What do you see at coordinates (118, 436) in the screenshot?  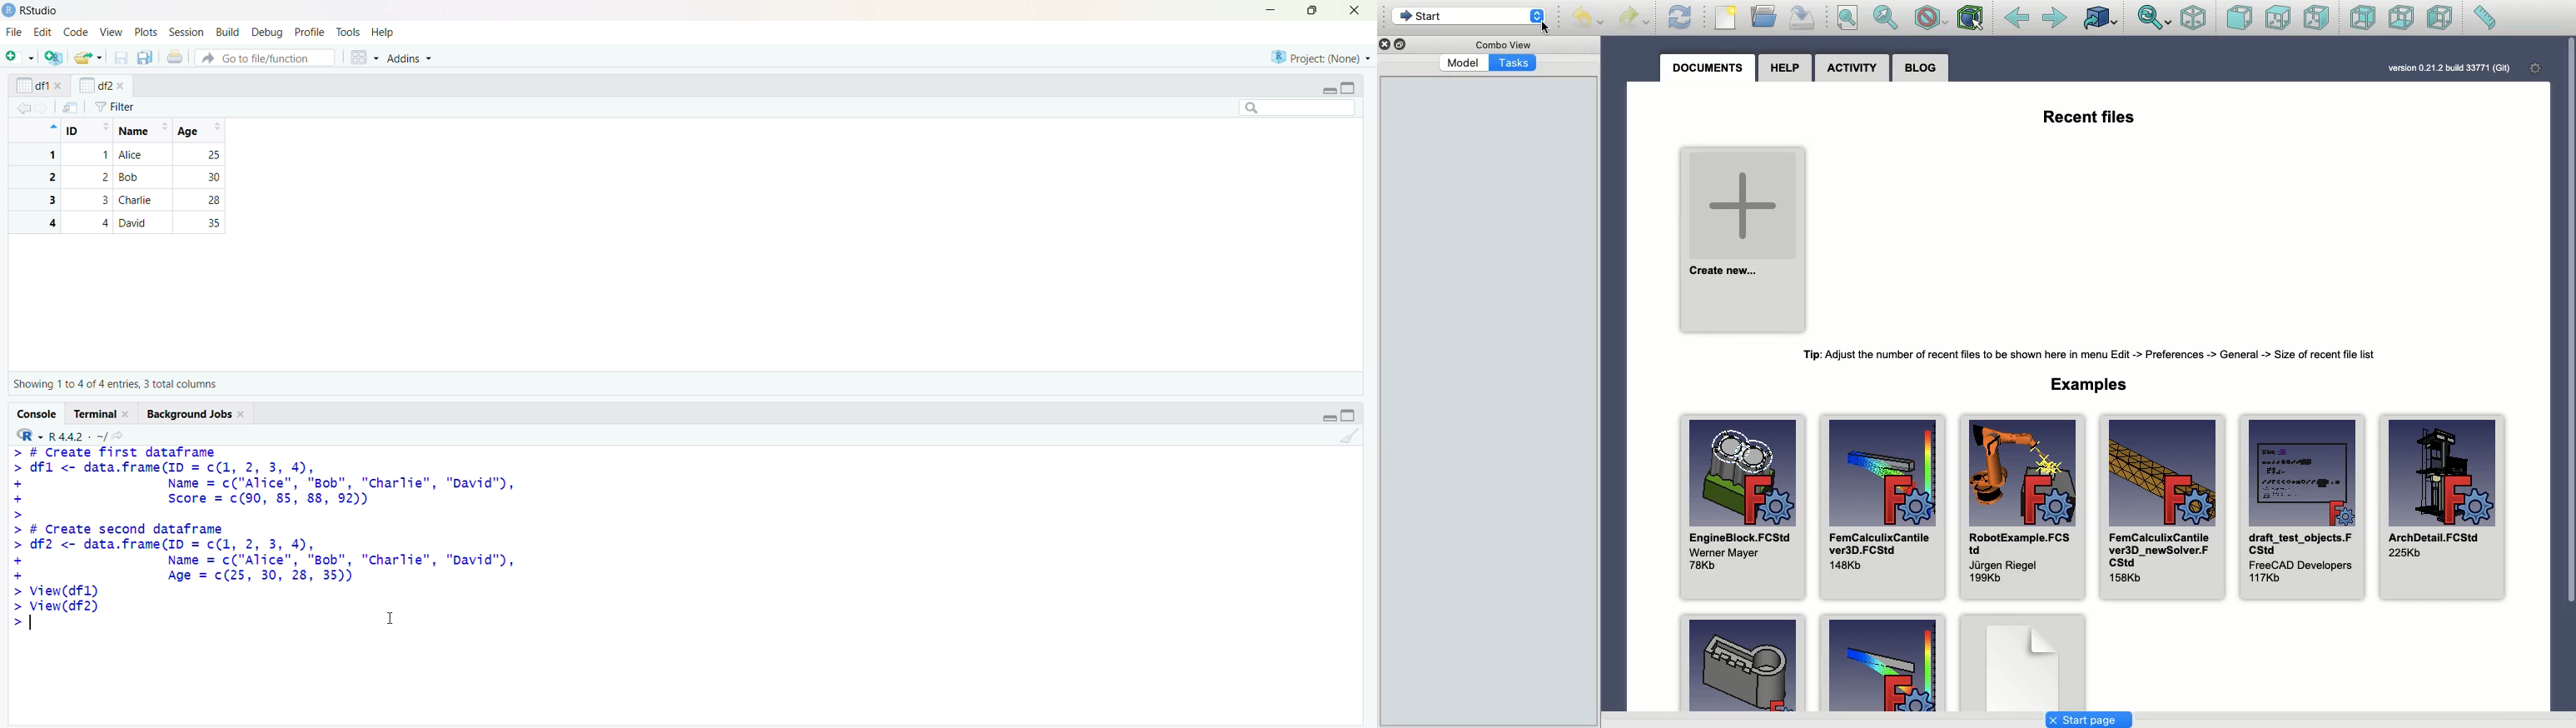 I see `share icon` at bounding box center [118, 436].